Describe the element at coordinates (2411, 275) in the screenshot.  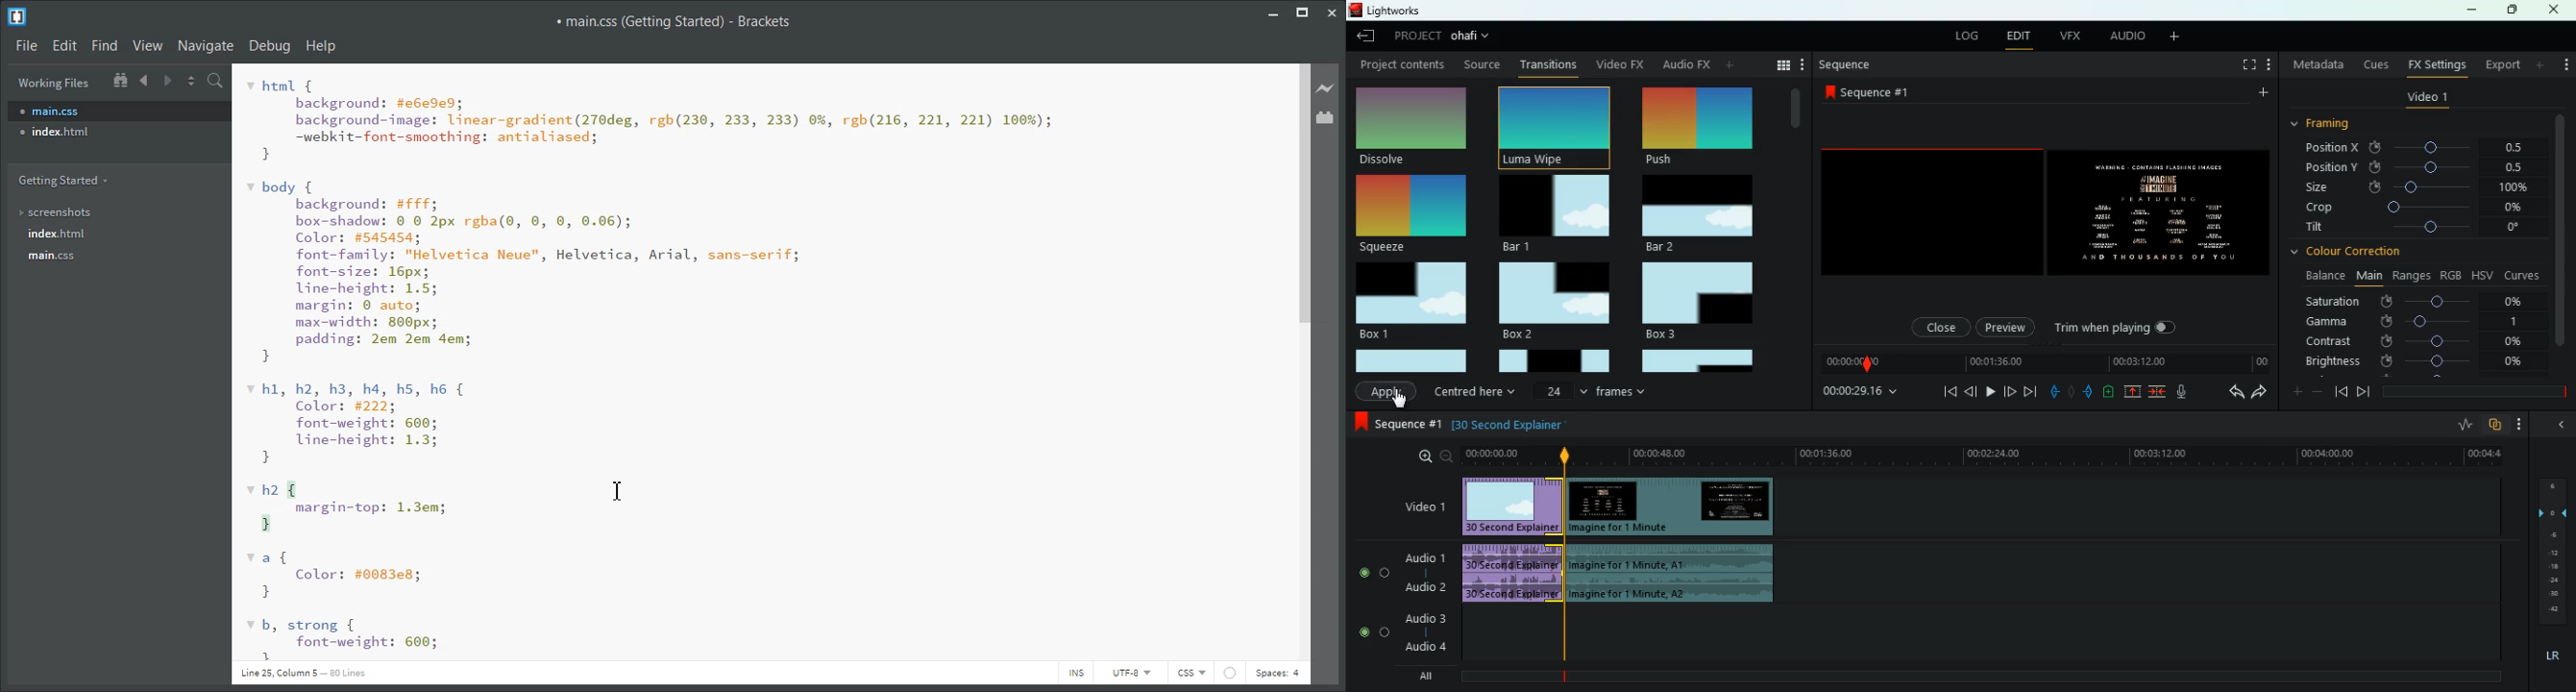
I see `ranges` at that location.